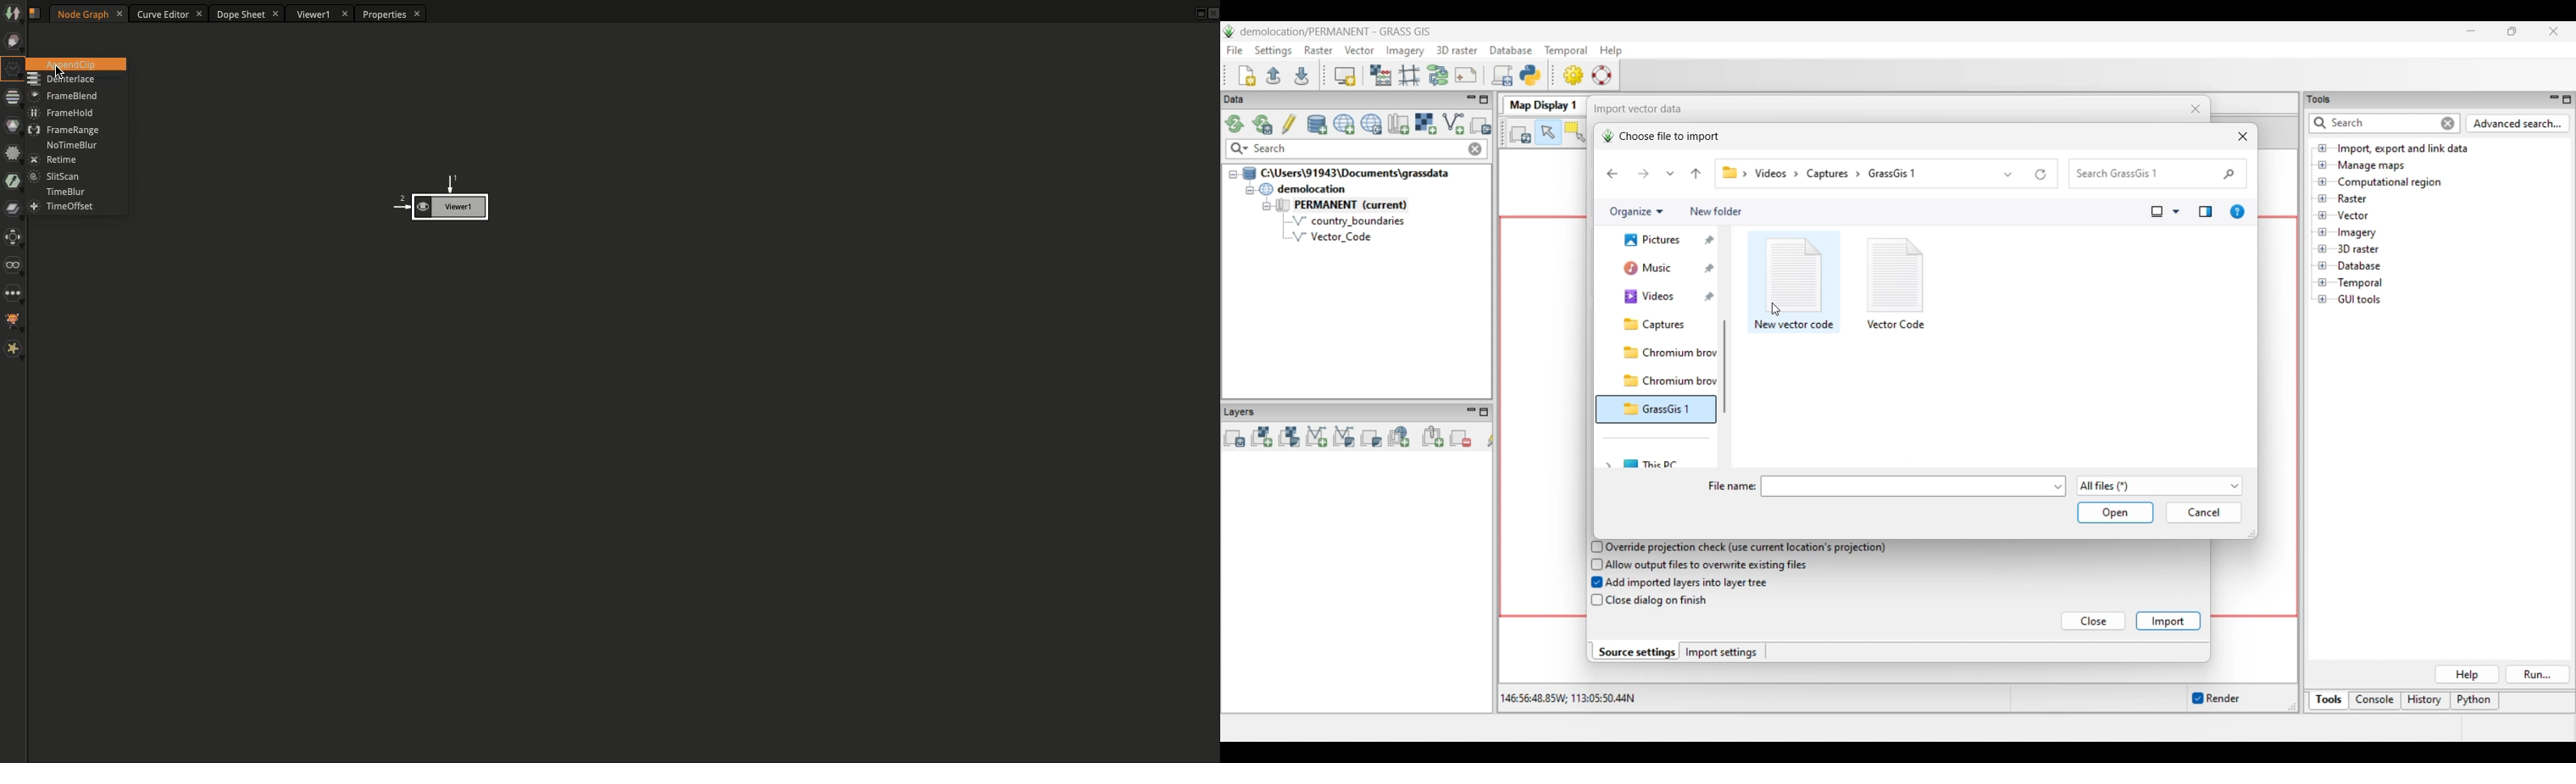 Image resolution: width=2576 pixels, height=784 pixels. I want to click on FrameHold, so click(65, 113).